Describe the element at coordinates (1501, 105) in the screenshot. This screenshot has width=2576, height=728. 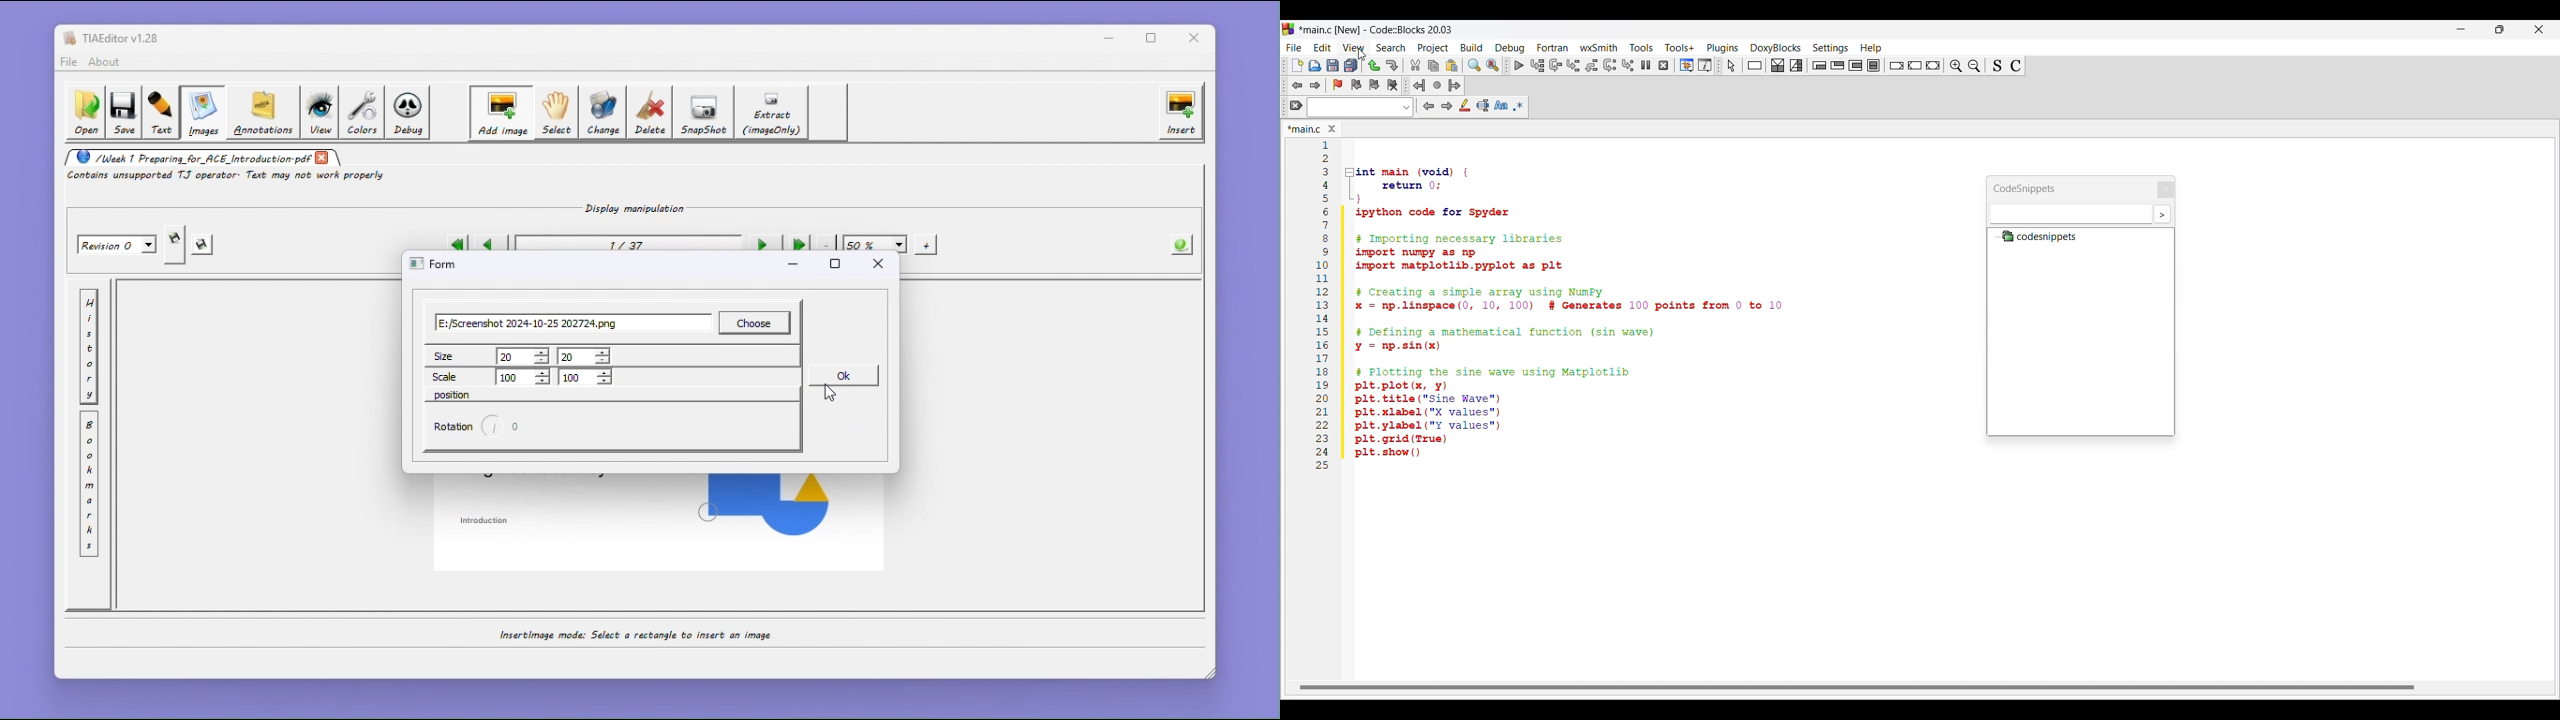
I see `Match case` at that location.